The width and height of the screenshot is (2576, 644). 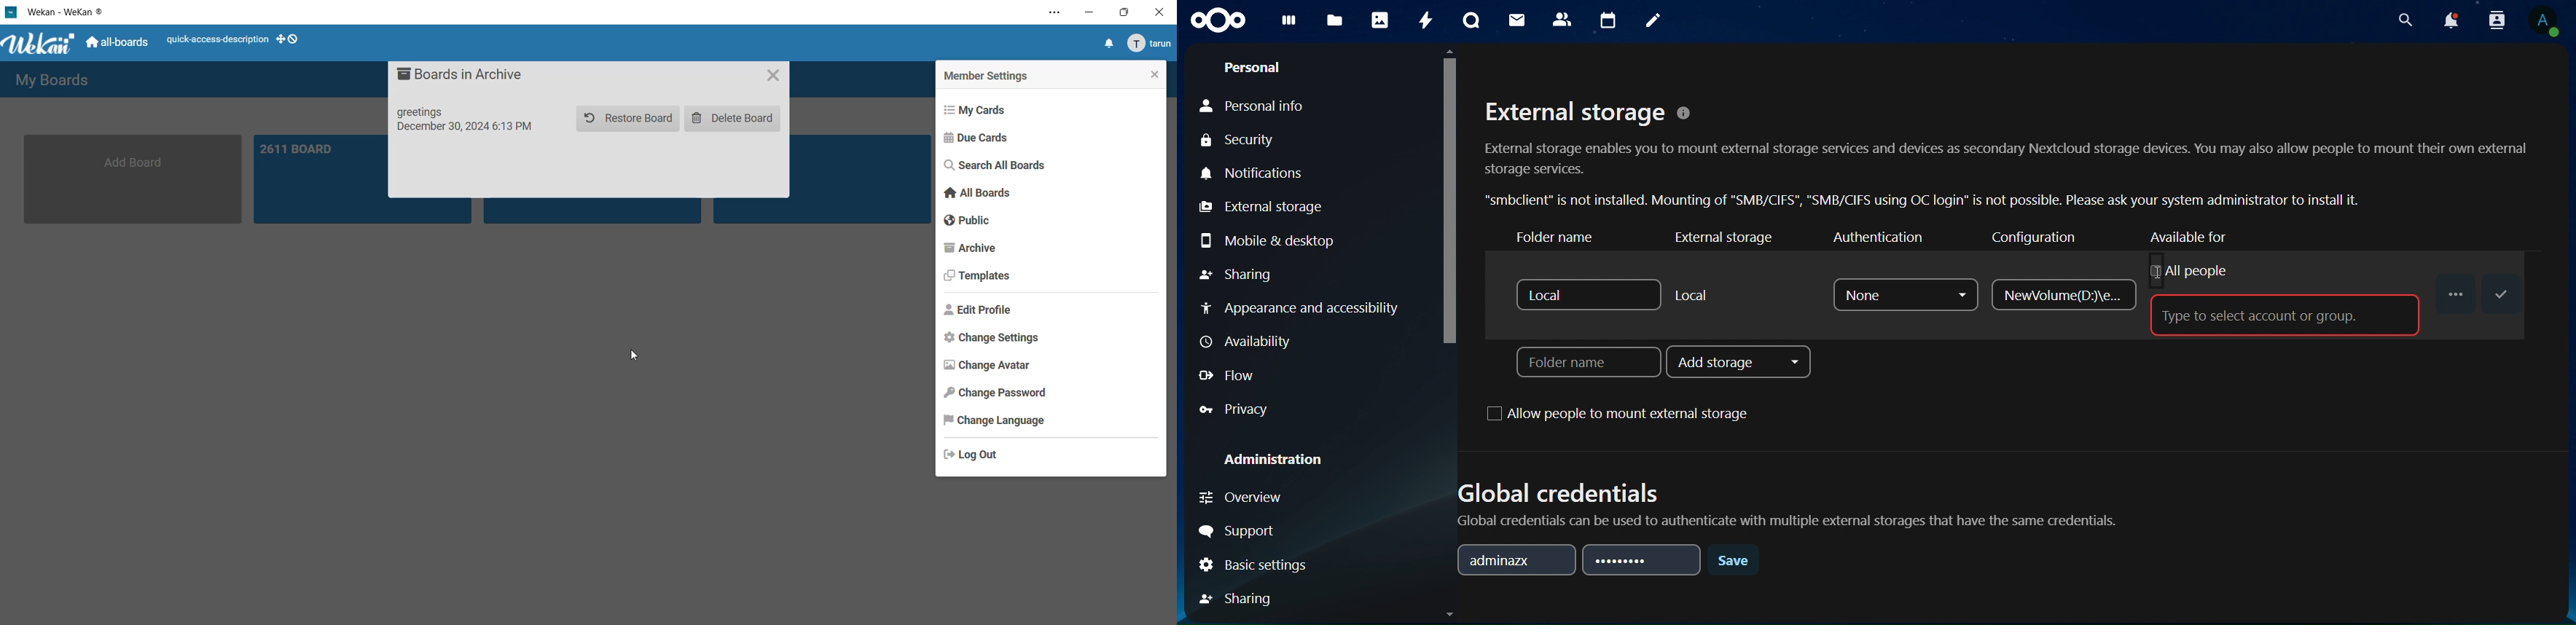 I want to click on notifications, so click(x=1252, y=173).